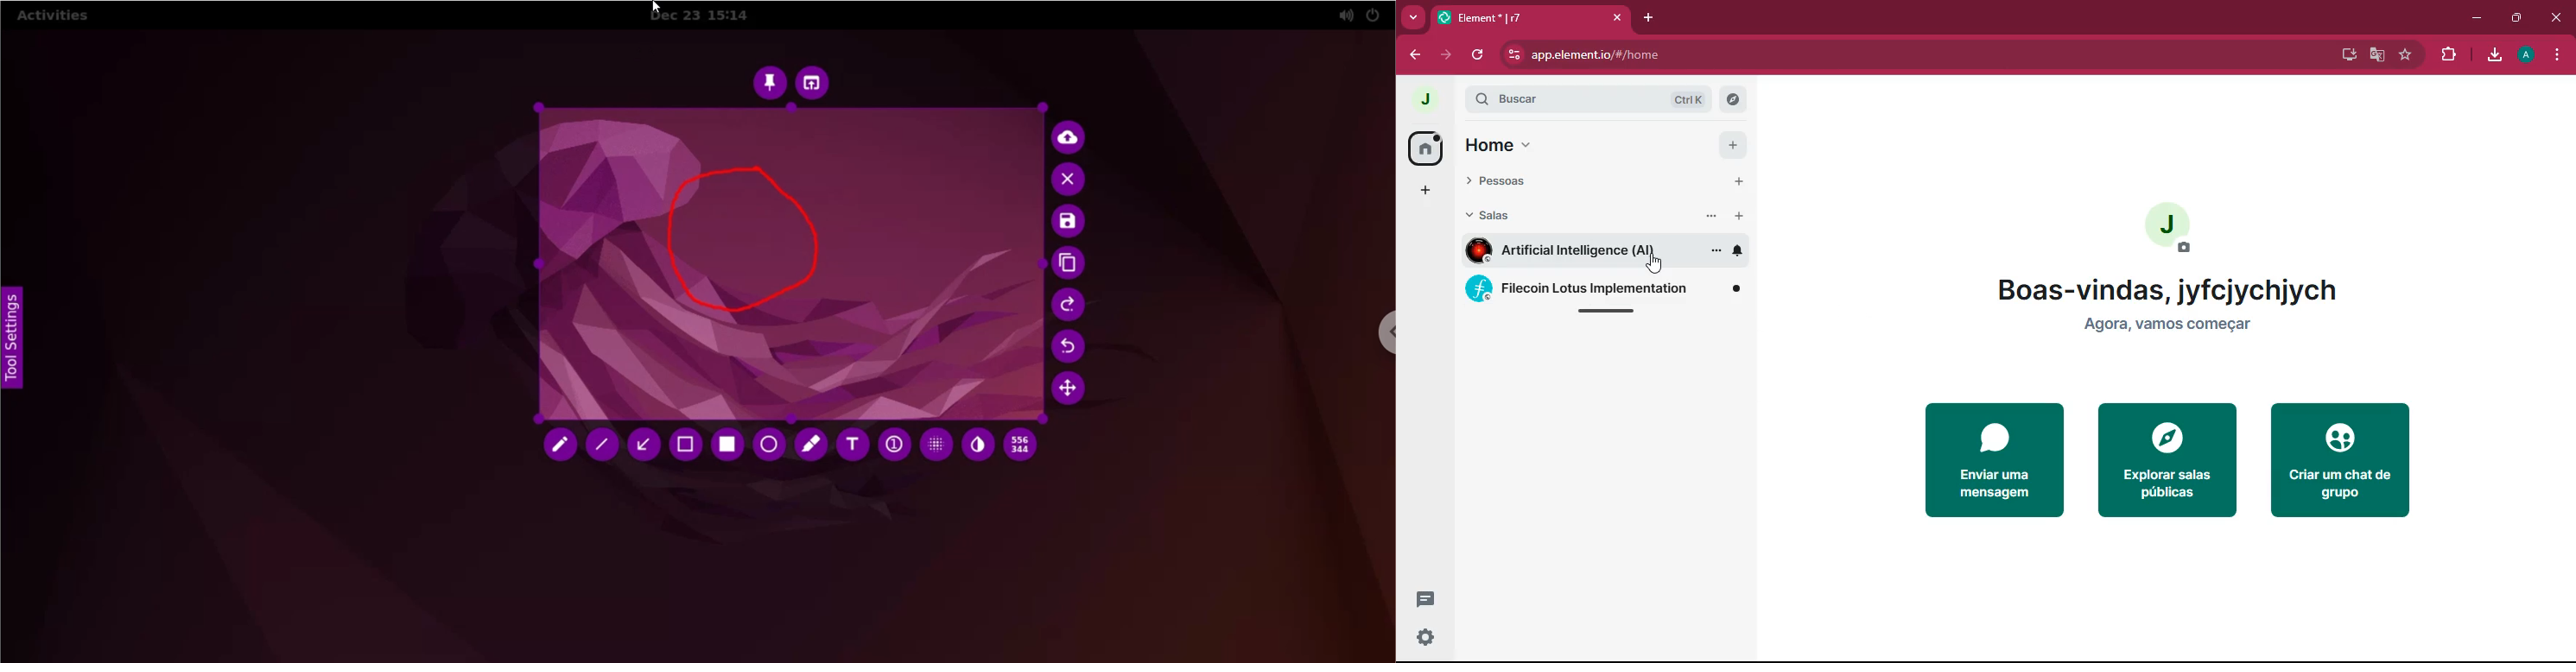 This screenshot has height=672, width=2576. Describe the element at coordinates (1480, 55) in the screenshot. I see `refresh` at that location.